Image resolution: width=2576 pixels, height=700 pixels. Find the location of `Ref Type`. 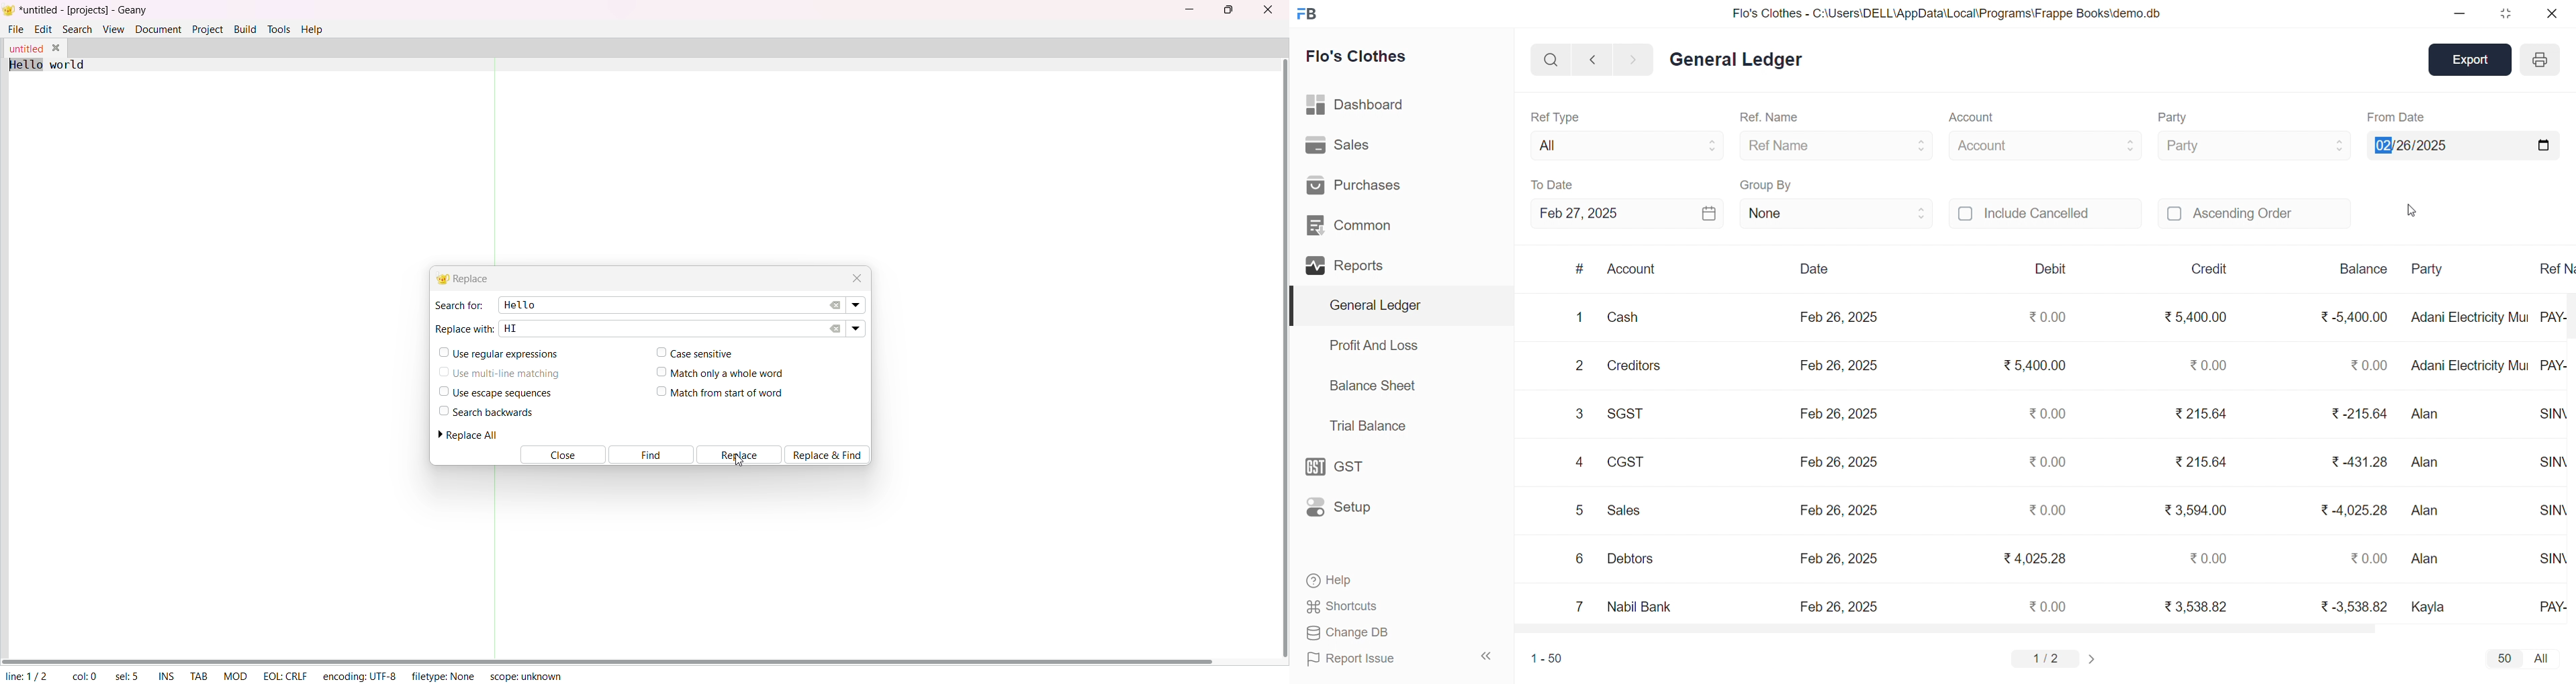

Ref Type is located at coordinates (1555, 116).